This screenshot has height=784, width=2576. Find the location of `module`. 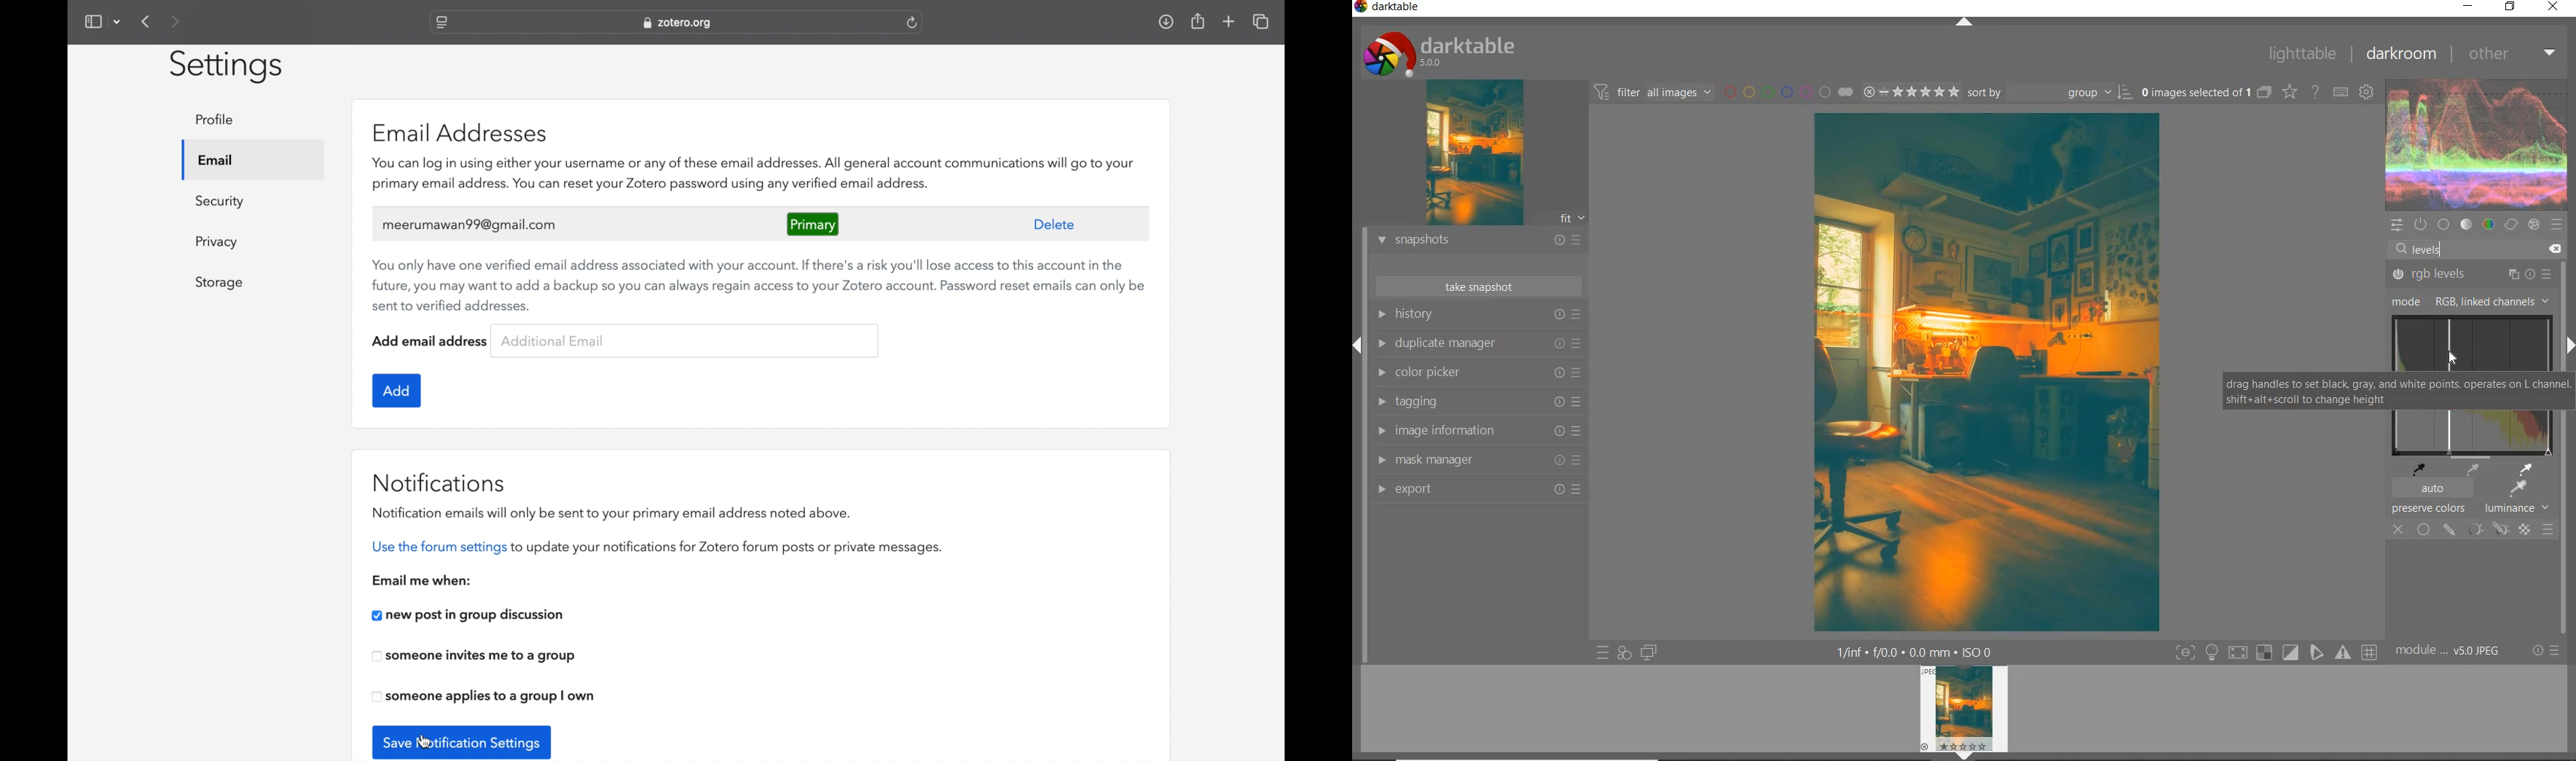

module is located at coordinates (2447, 649).